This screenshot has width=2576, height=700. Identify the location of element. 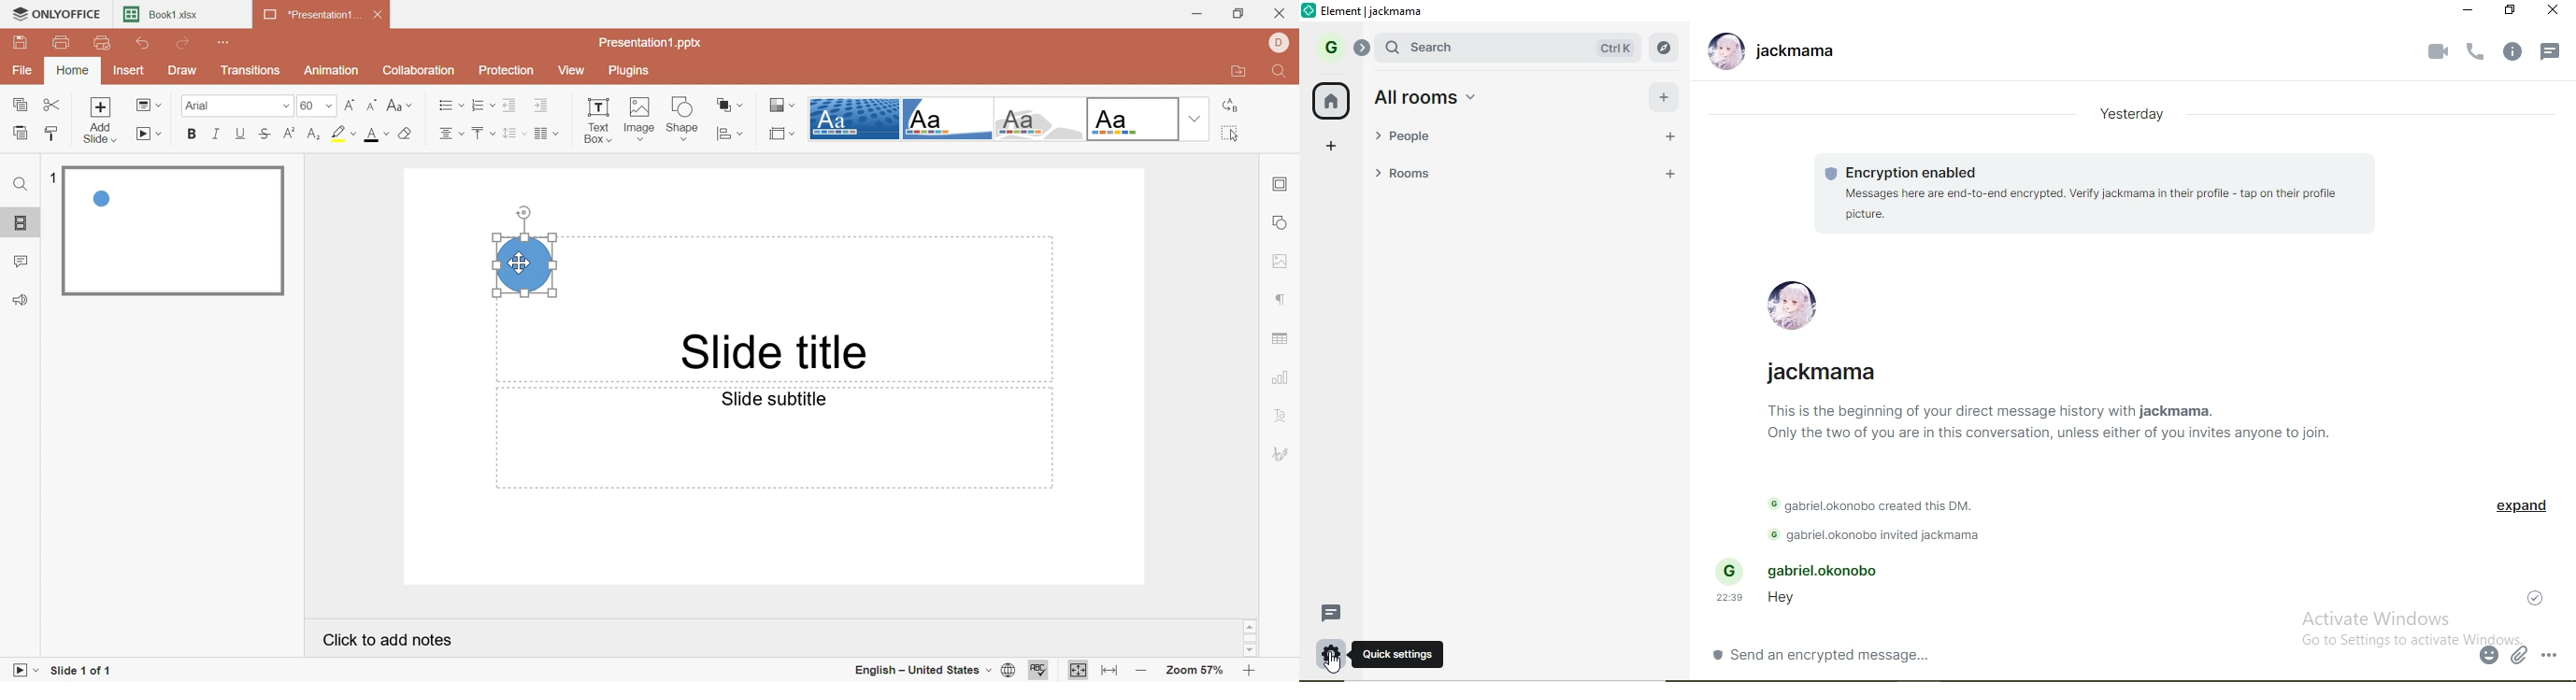
(1373, 12).